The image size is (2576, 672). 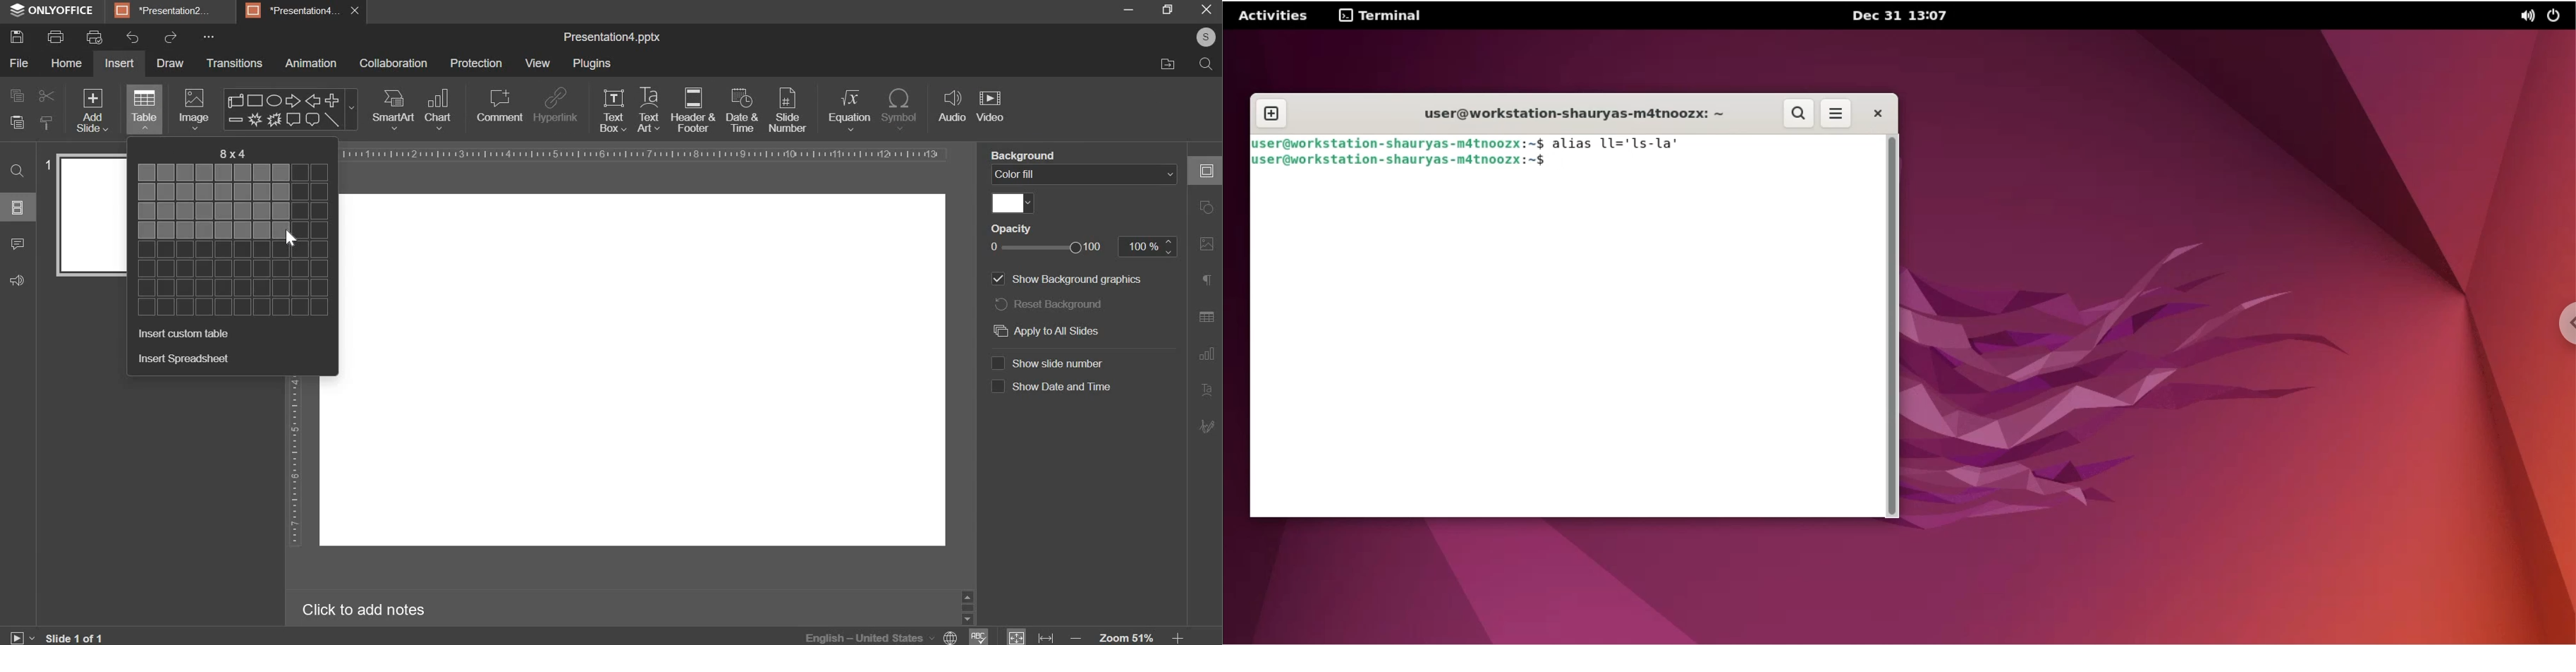 What do you see at coordinates (1131, 9) in the screenshot?
I see `minimize` at bounding box center [1131, 9].